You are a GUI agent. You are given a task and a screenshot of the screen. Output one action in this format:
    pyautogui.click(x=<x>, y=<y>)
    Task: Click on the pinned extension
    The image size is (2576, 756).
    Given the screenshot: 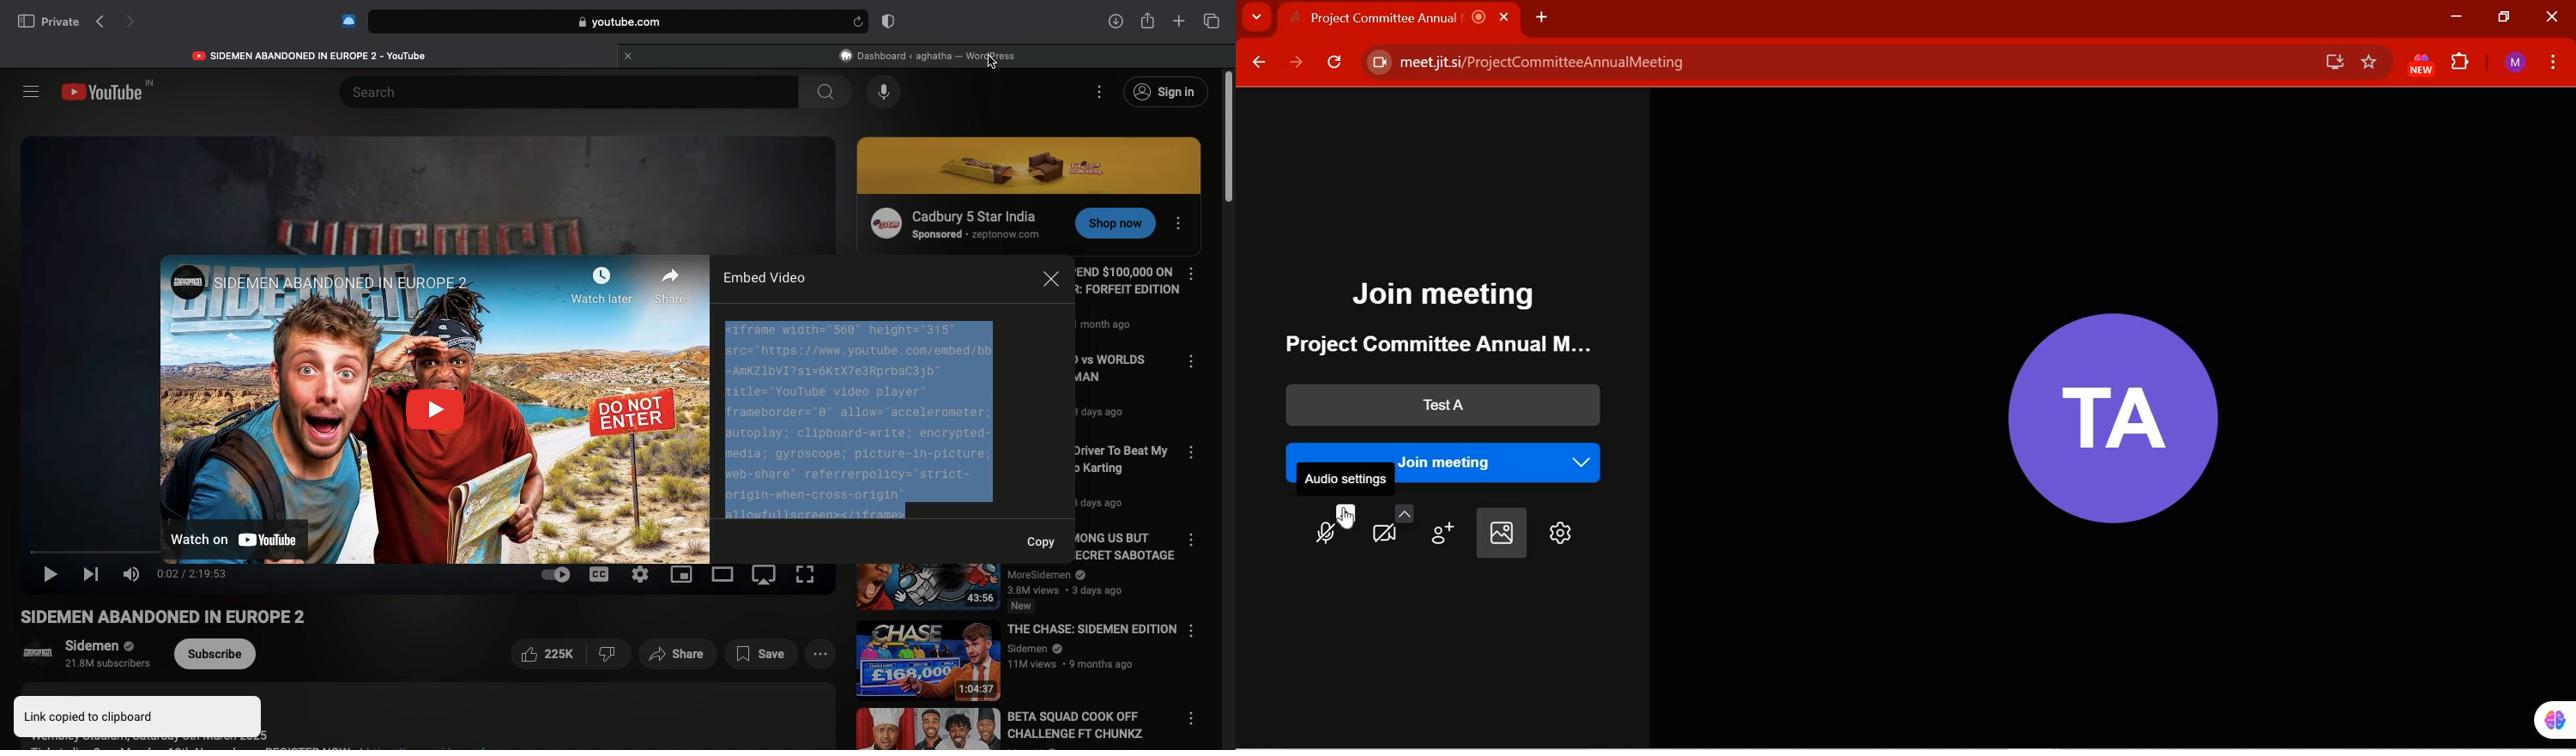 What is the action you would take?
    pyautogui.click(x=2545, y=719)
    